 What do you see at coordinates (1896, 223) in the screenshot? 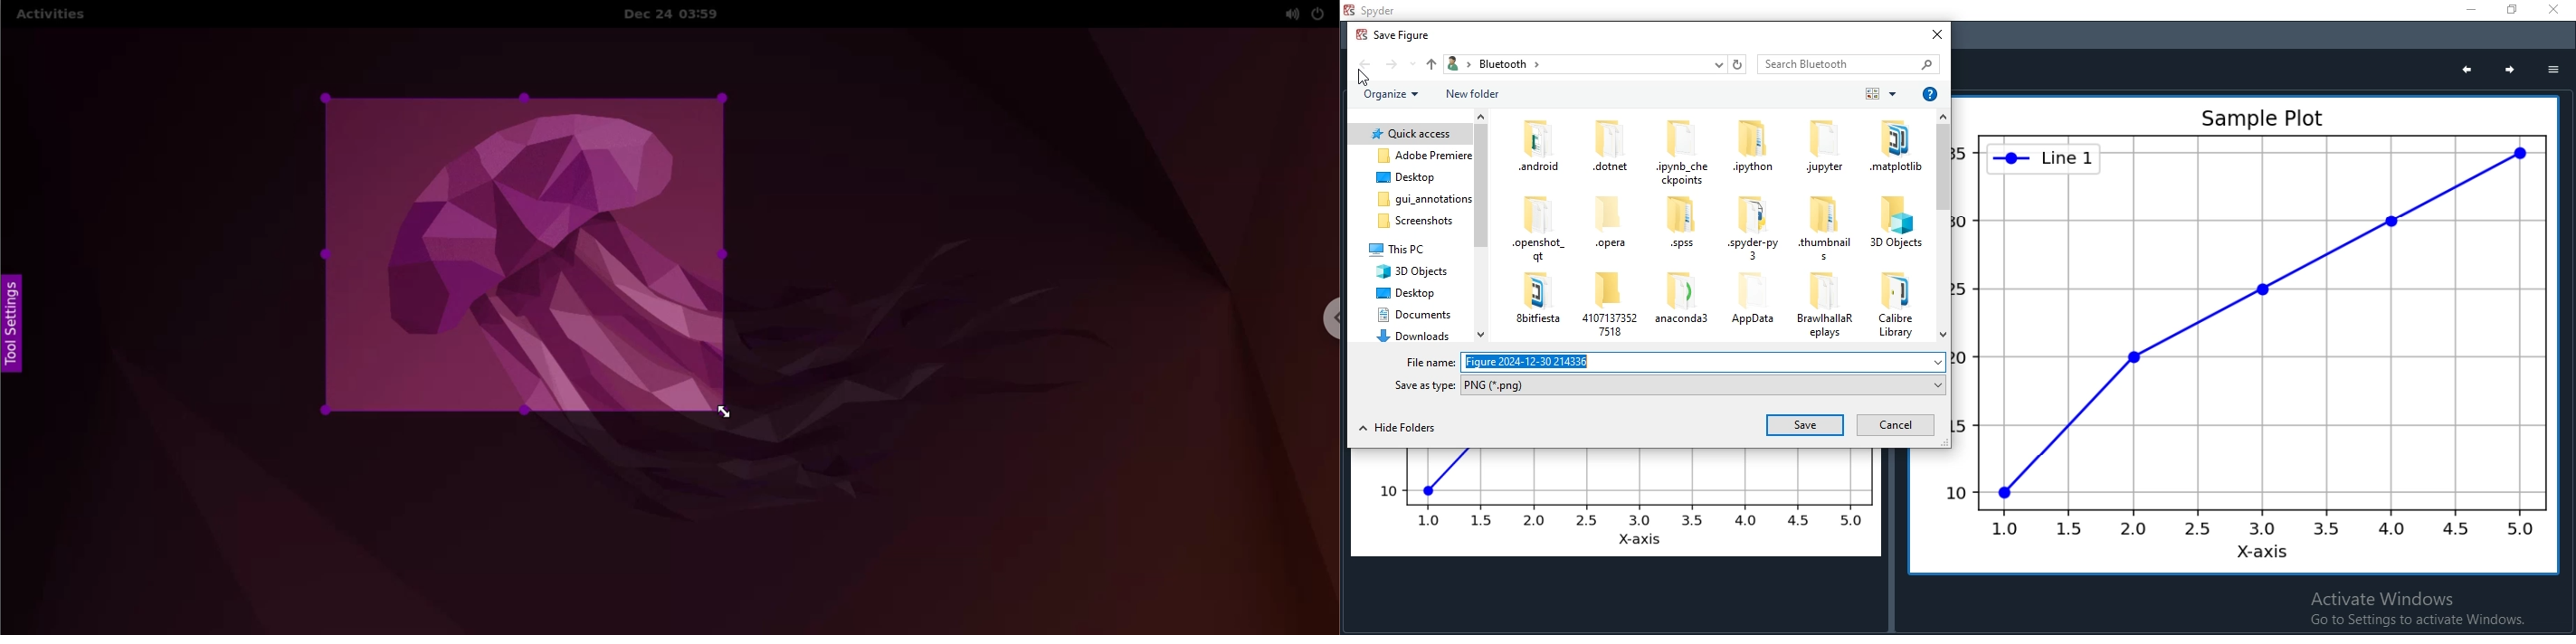
I see `files` at bounding box center [1896, 223].